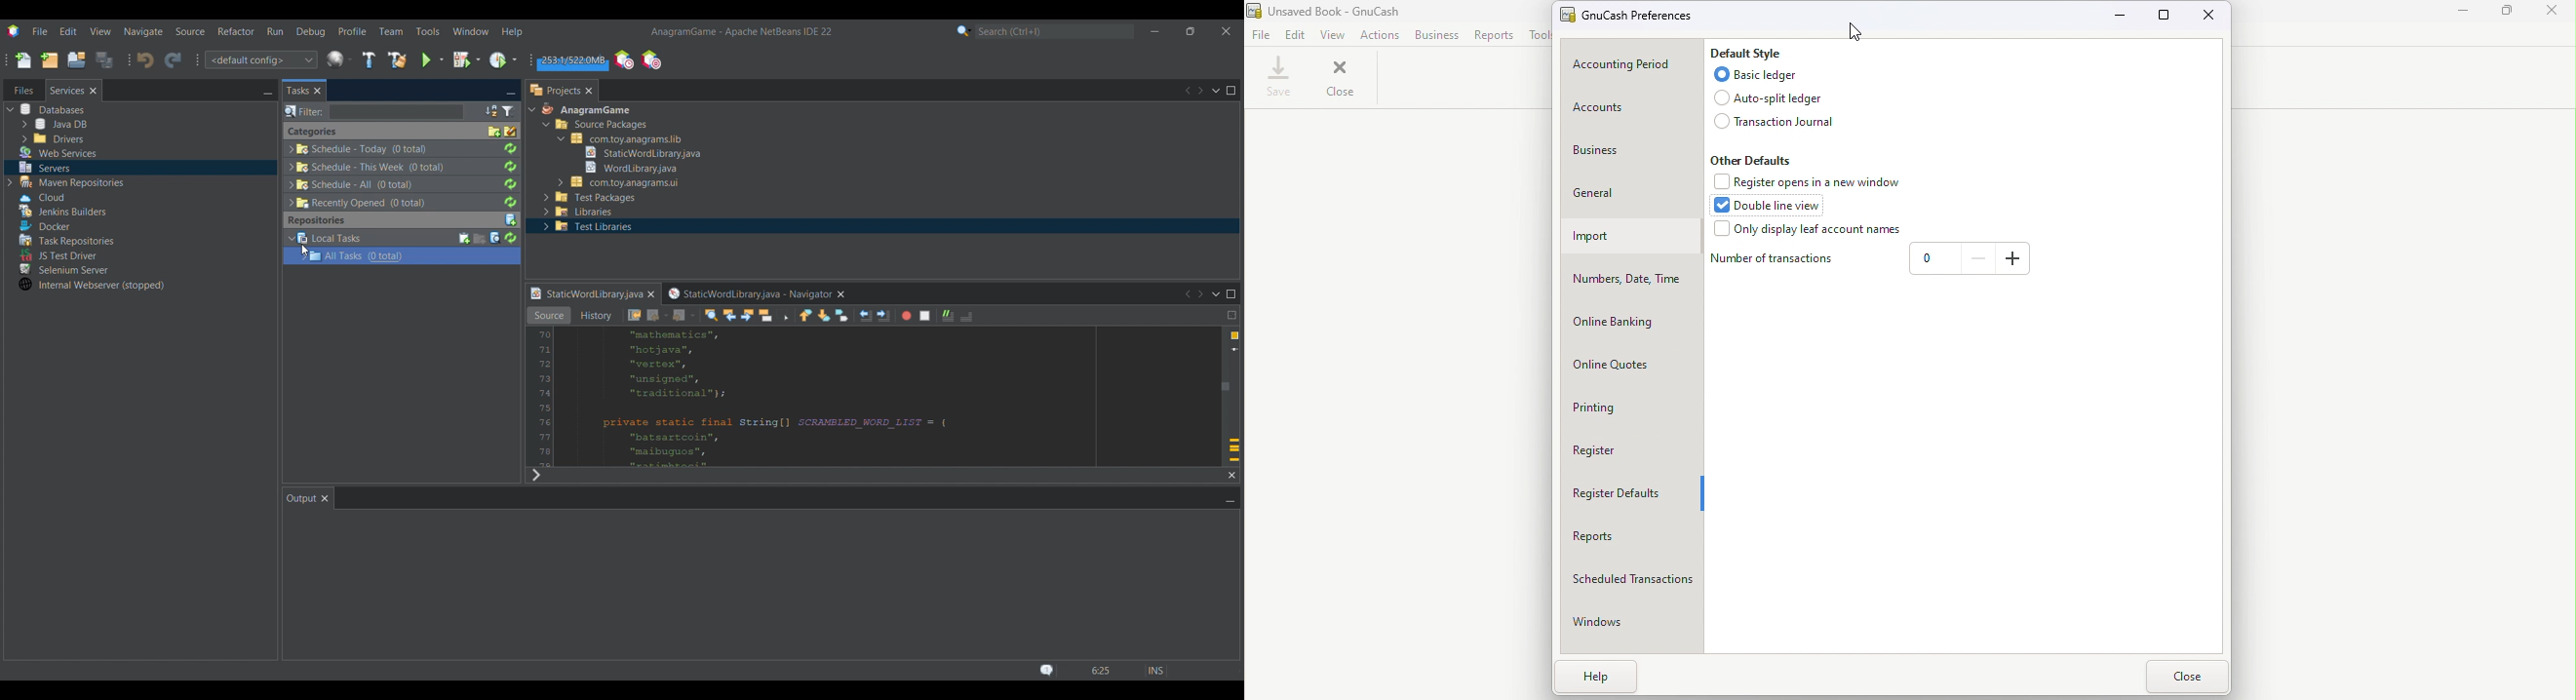 This screenshot has height=700, width=2576. Describe the element at coordinates (1265, 37) in the screenshot. I see `File name` at that location.